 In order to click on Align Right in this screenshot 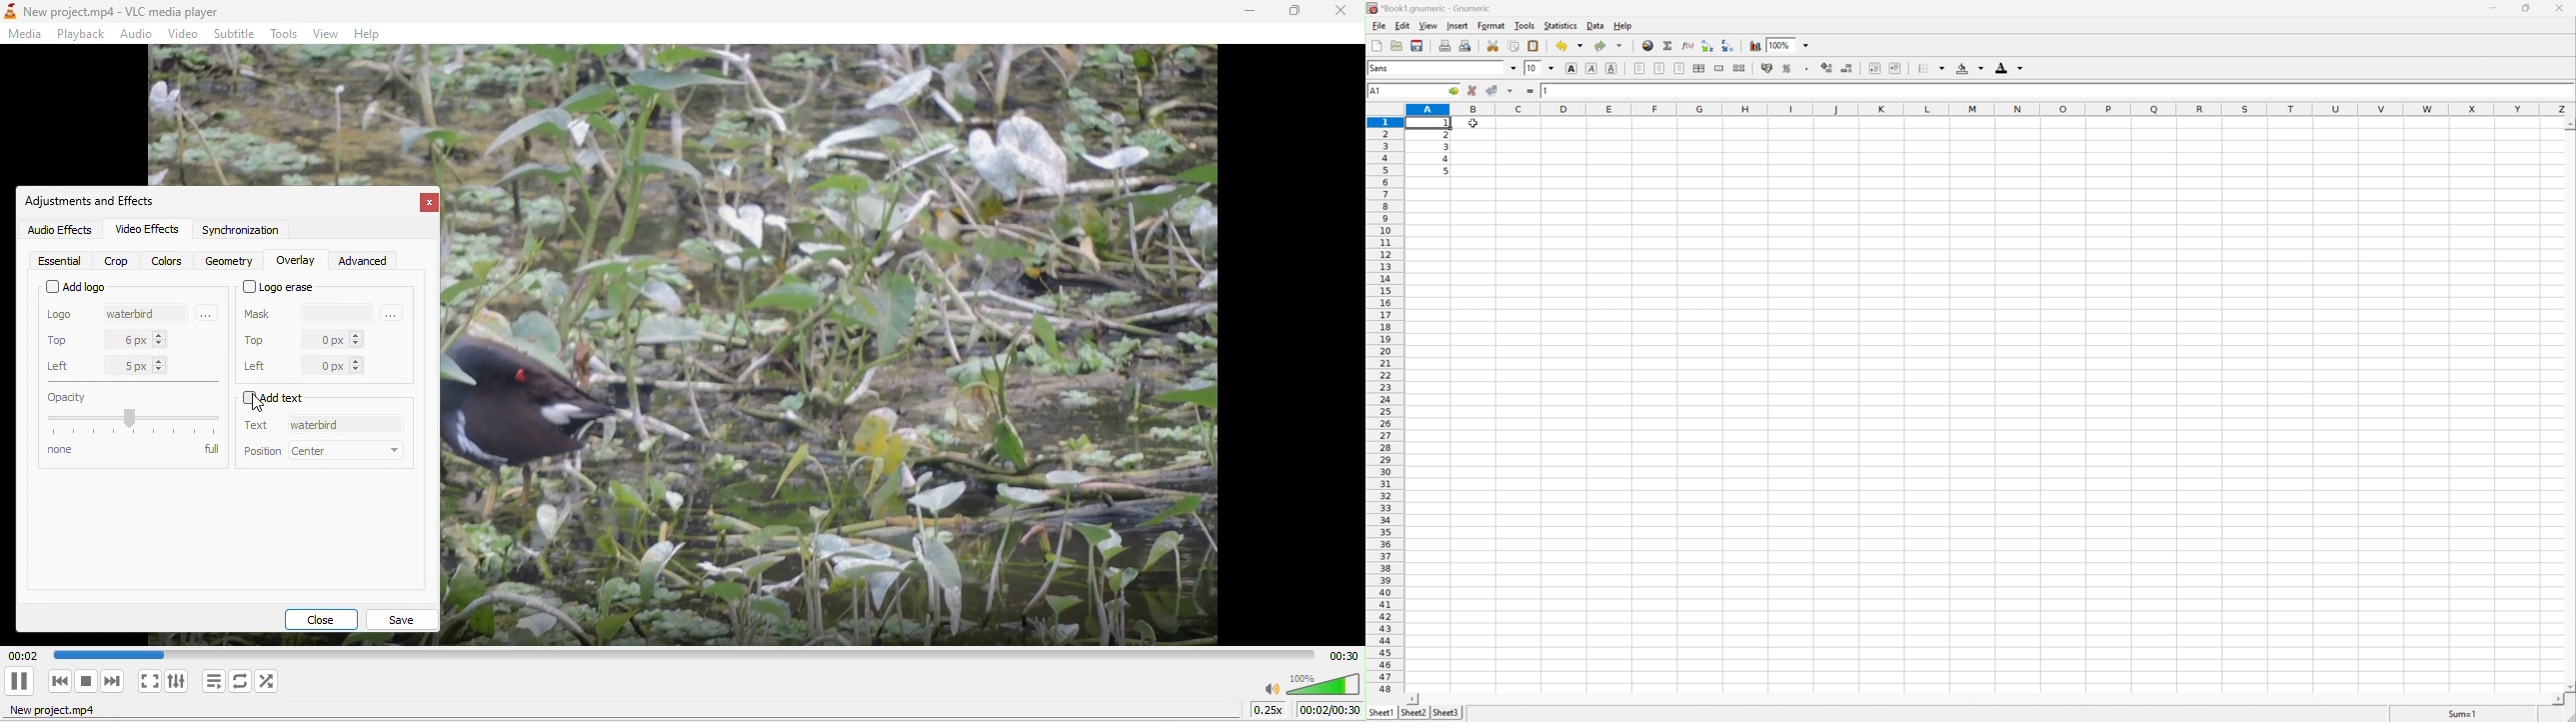, I will do `click(1680, 68)`.